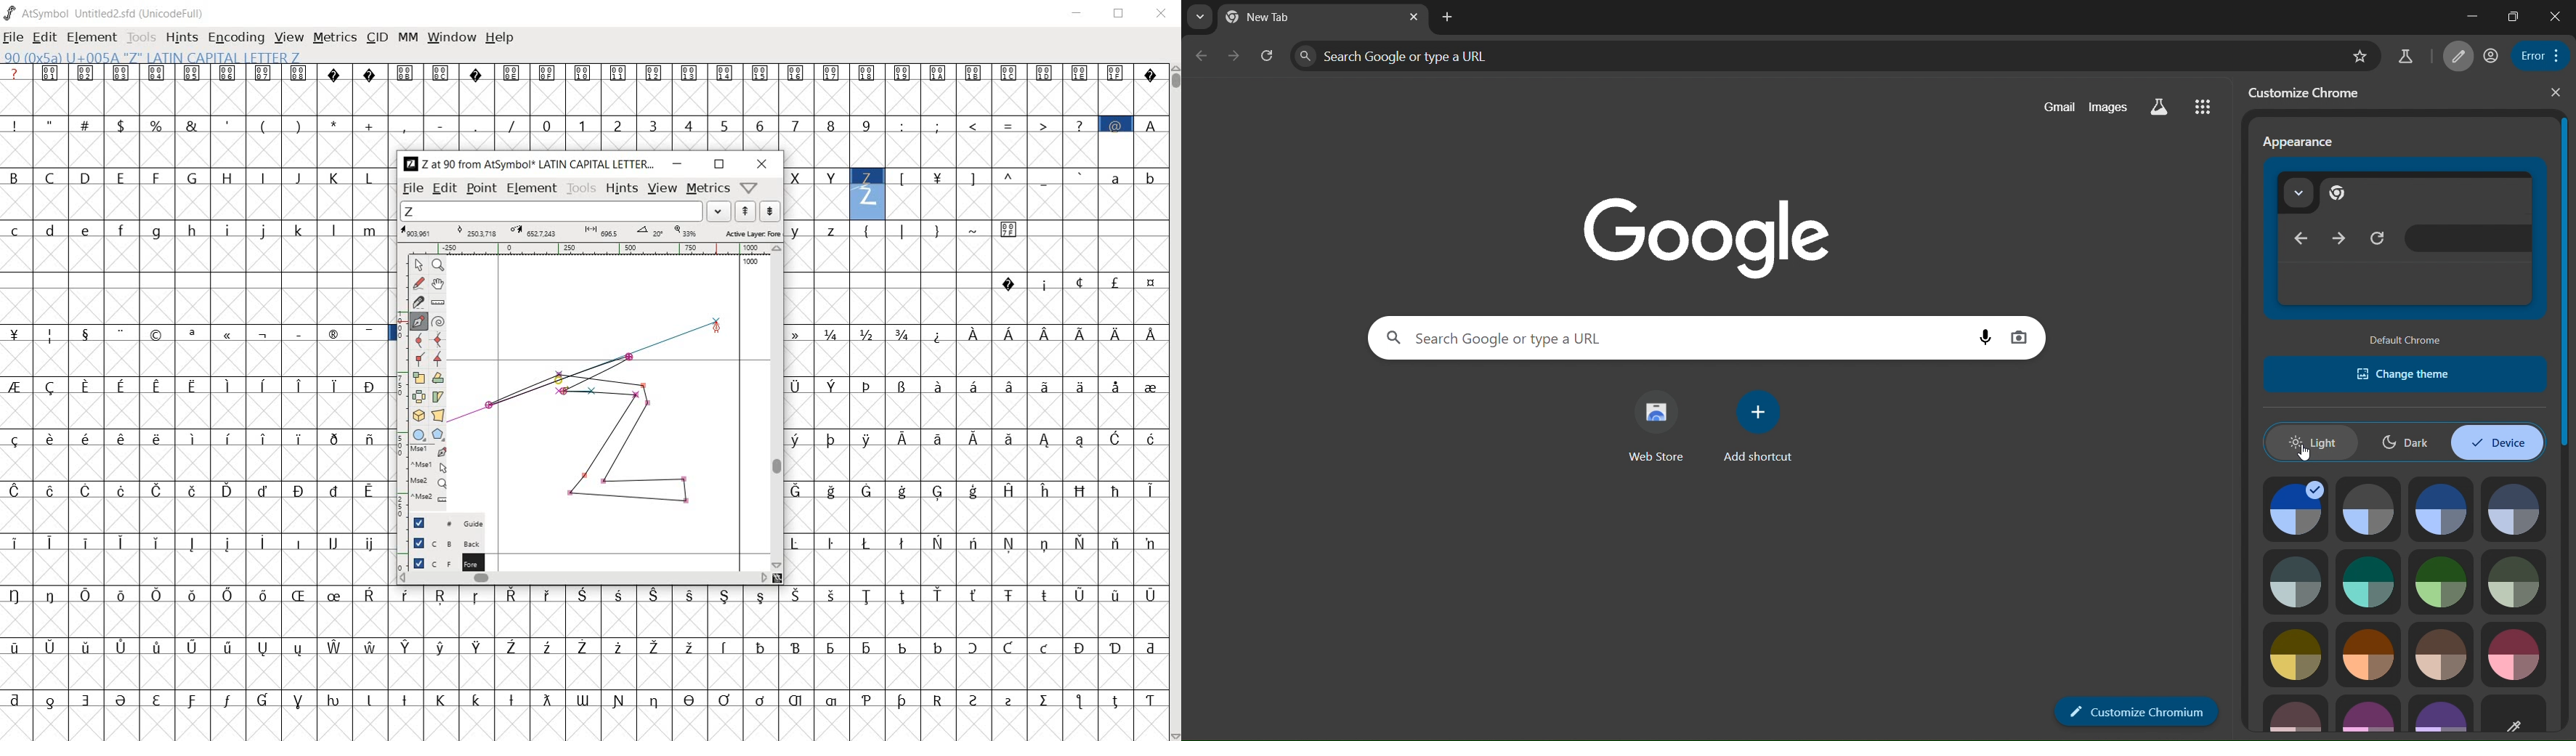  I want to click on current tab, so click(1260, 17).